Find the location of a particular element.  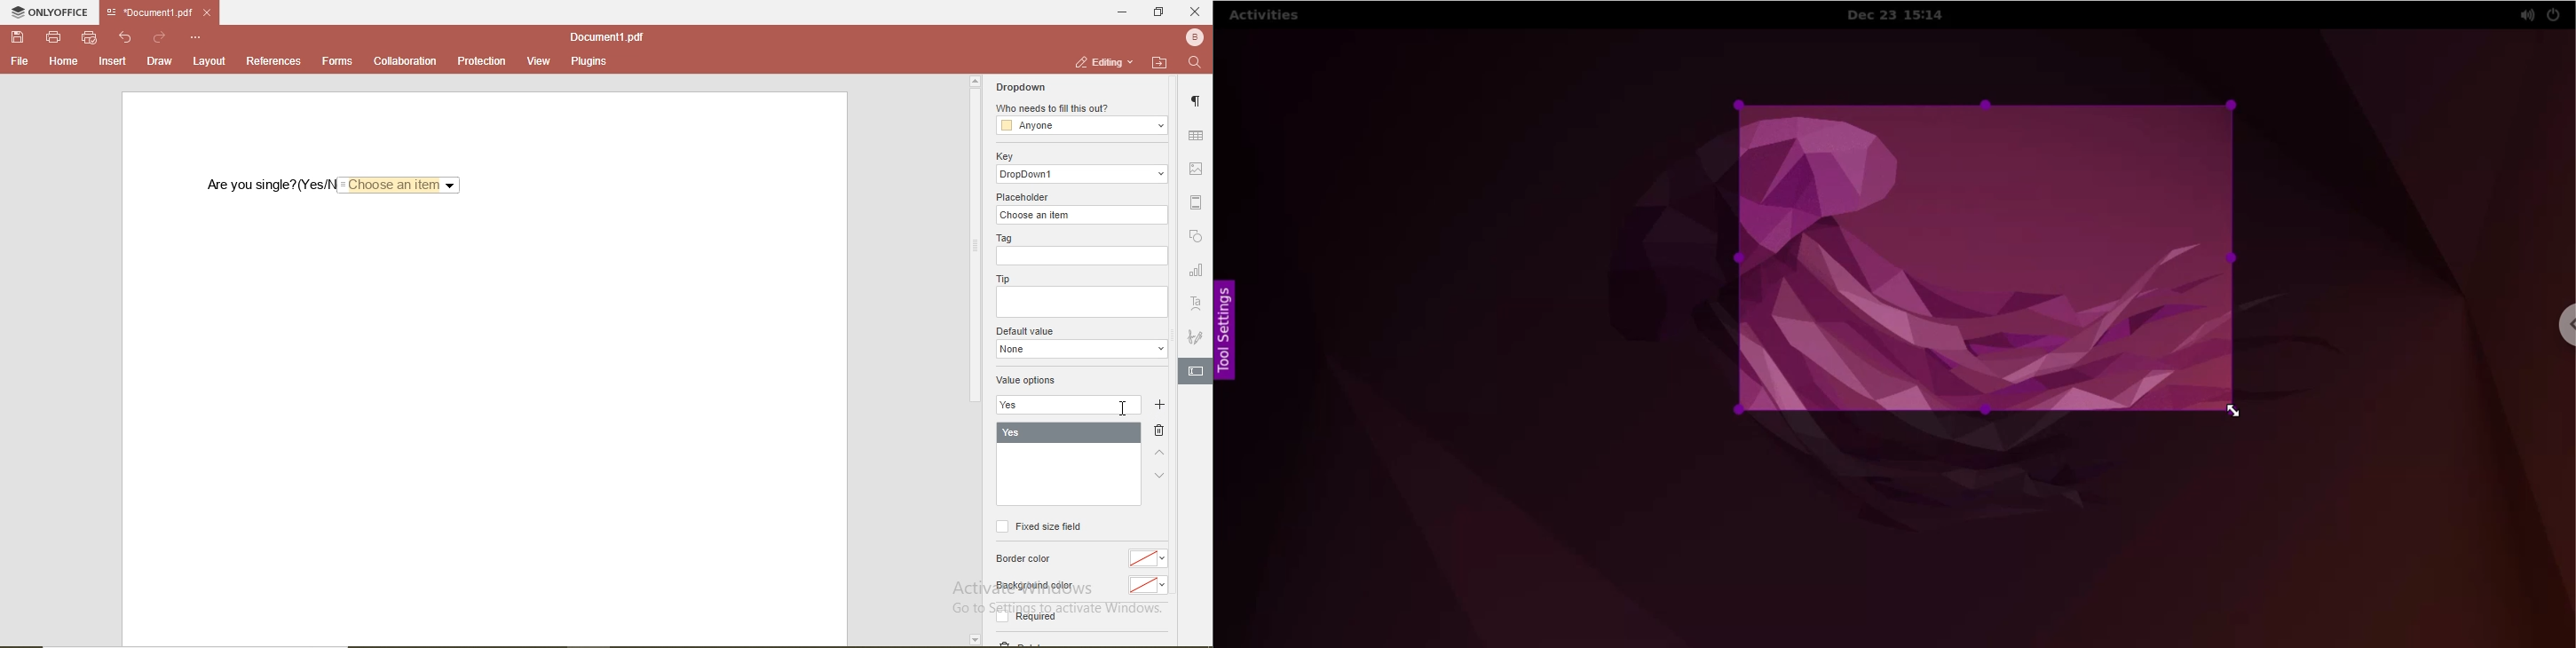

dropdowm1 is located at coordinates (1080, 174).